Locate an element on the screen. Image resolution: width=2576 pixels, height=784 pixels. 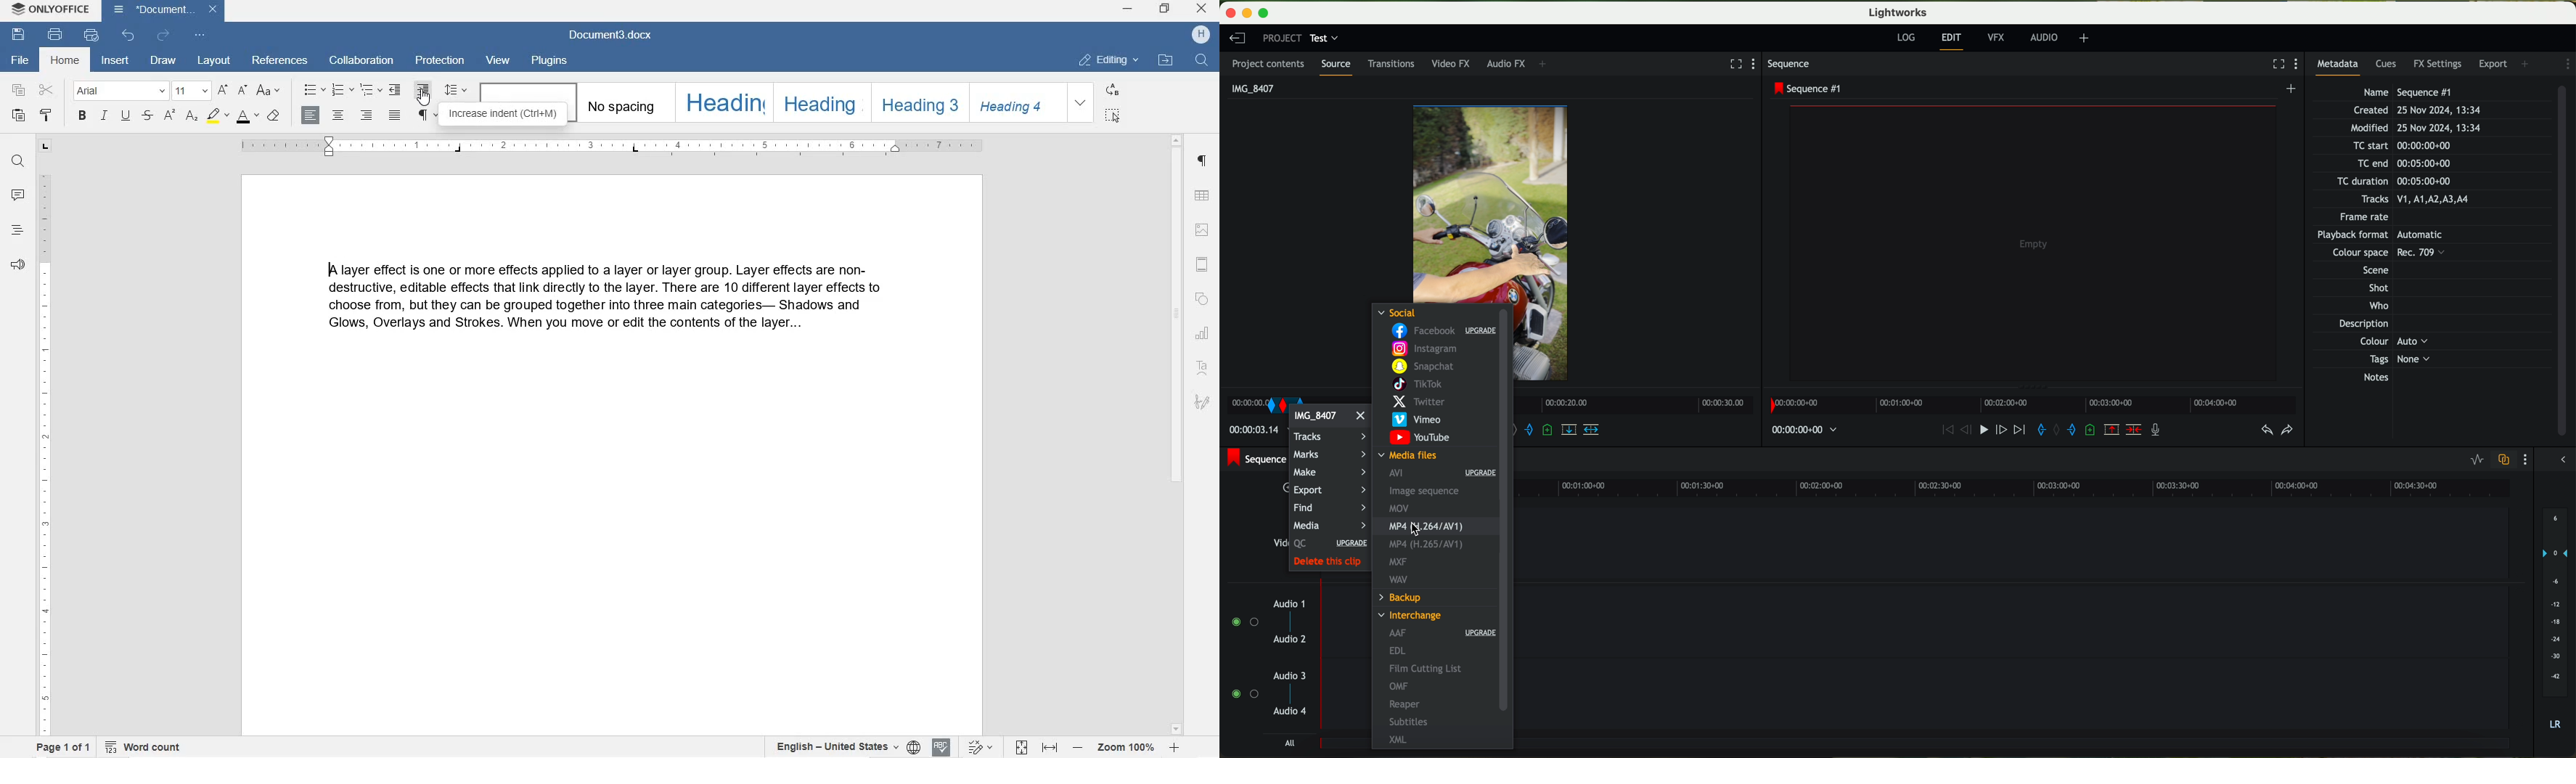
COPY STYLE is located at coordinates (46, 115).